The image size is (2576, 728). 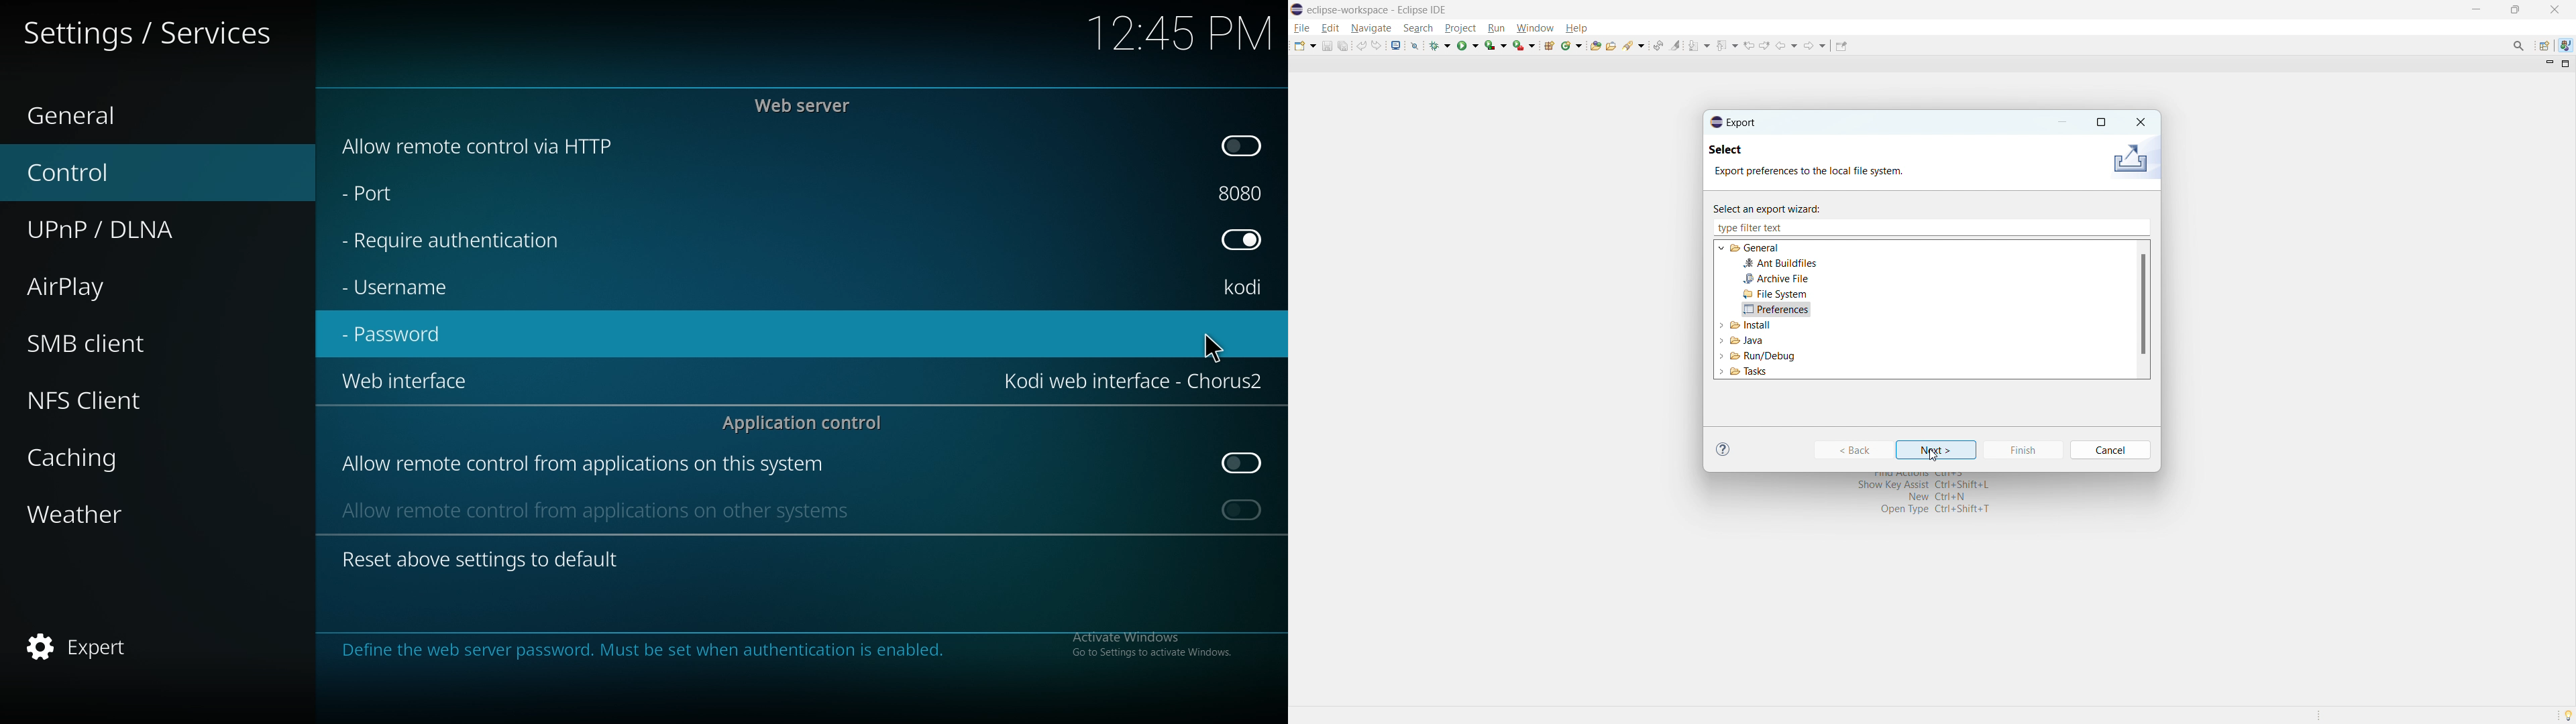 What do you see at coordinates (582, 465) in the screenshot?
I see `allow remote control` at bounding box center [582, 465].